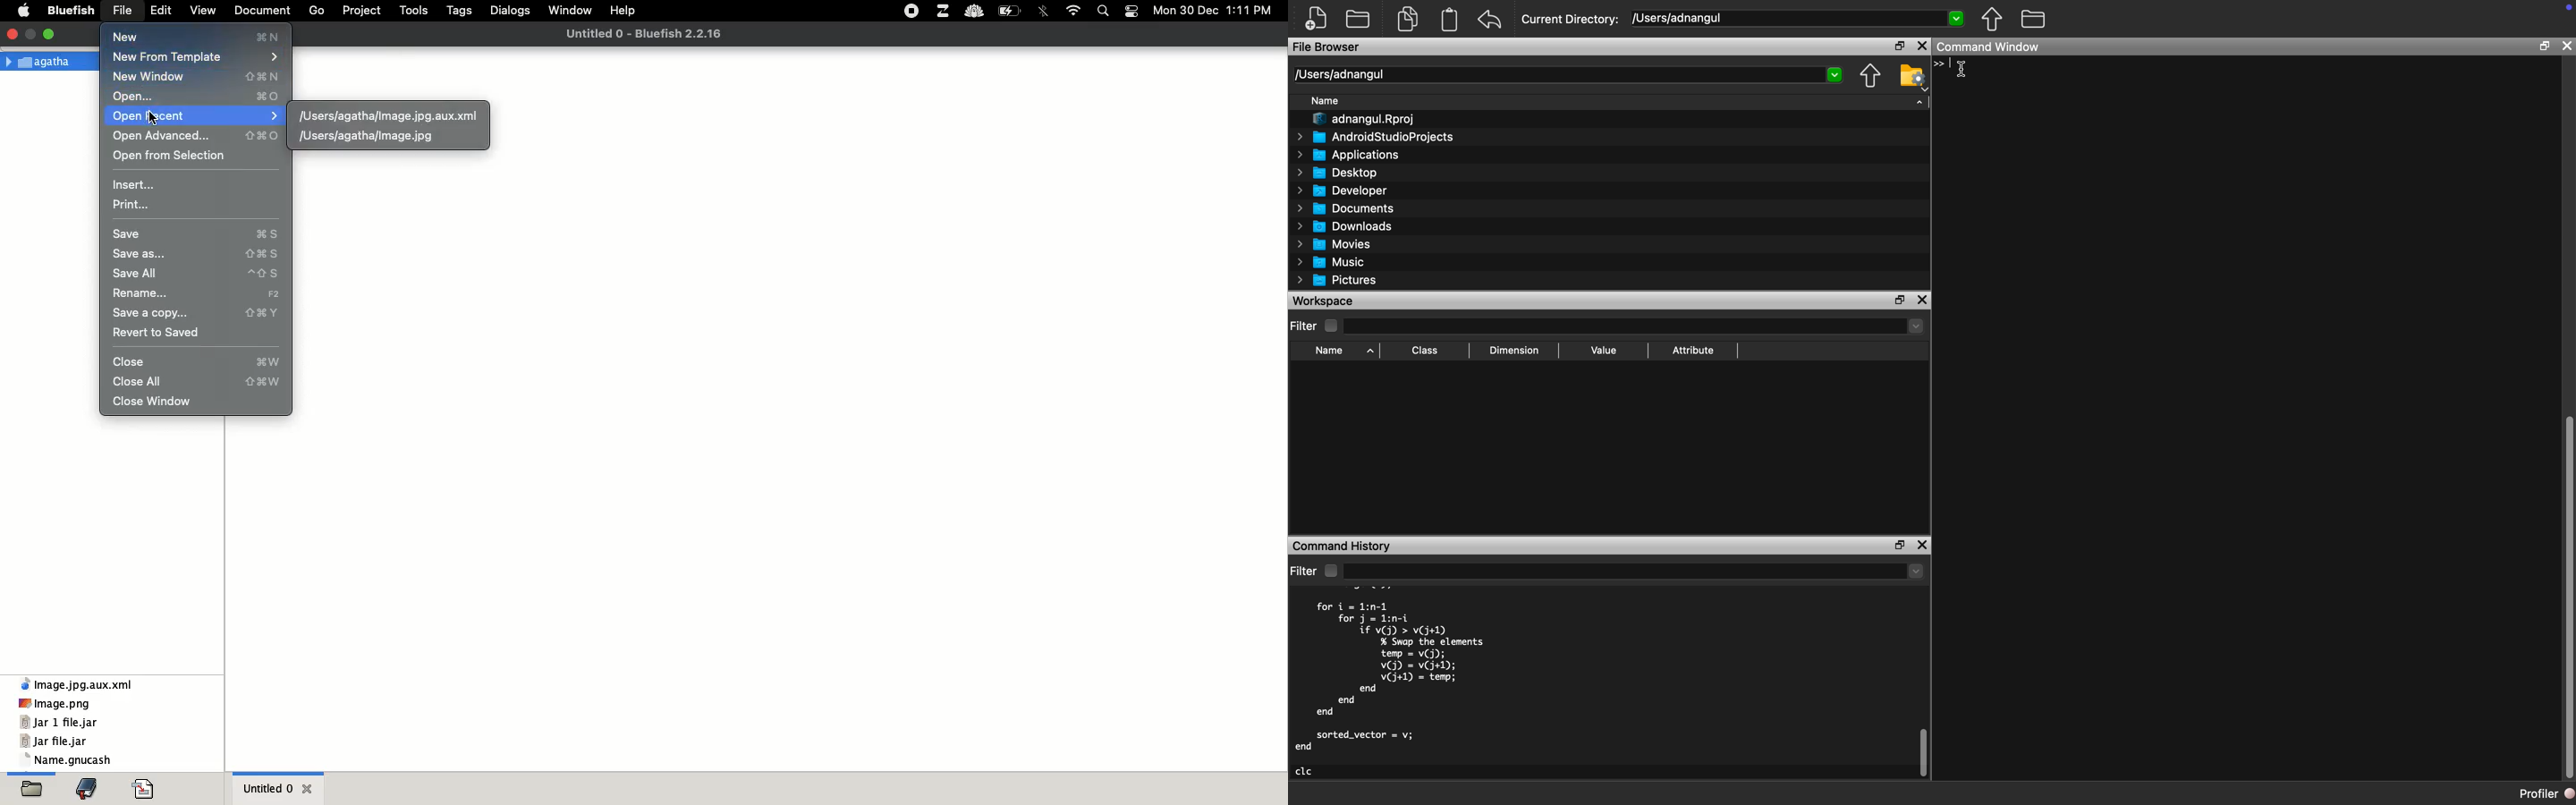  I want to click on File Browser, so click(1330, 47).